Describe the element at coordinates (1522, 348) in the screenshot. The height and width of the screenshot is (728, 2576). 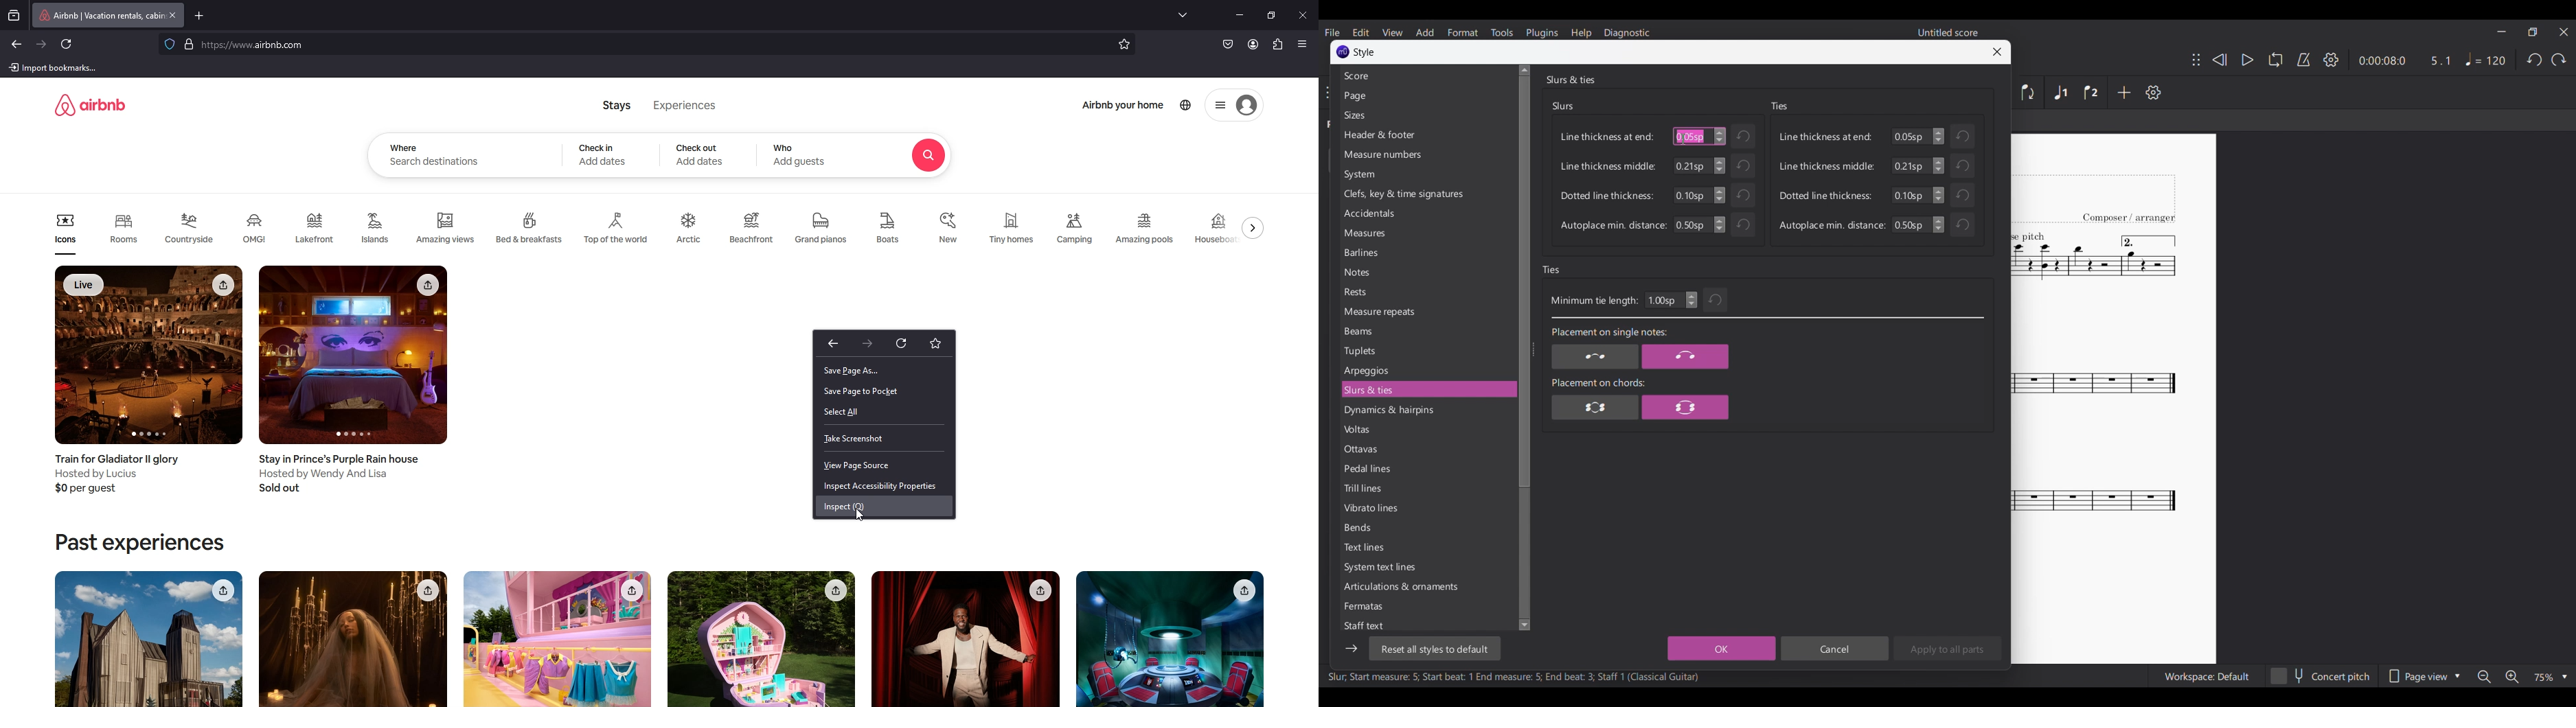
I see `Vertical slide bar` at that location.